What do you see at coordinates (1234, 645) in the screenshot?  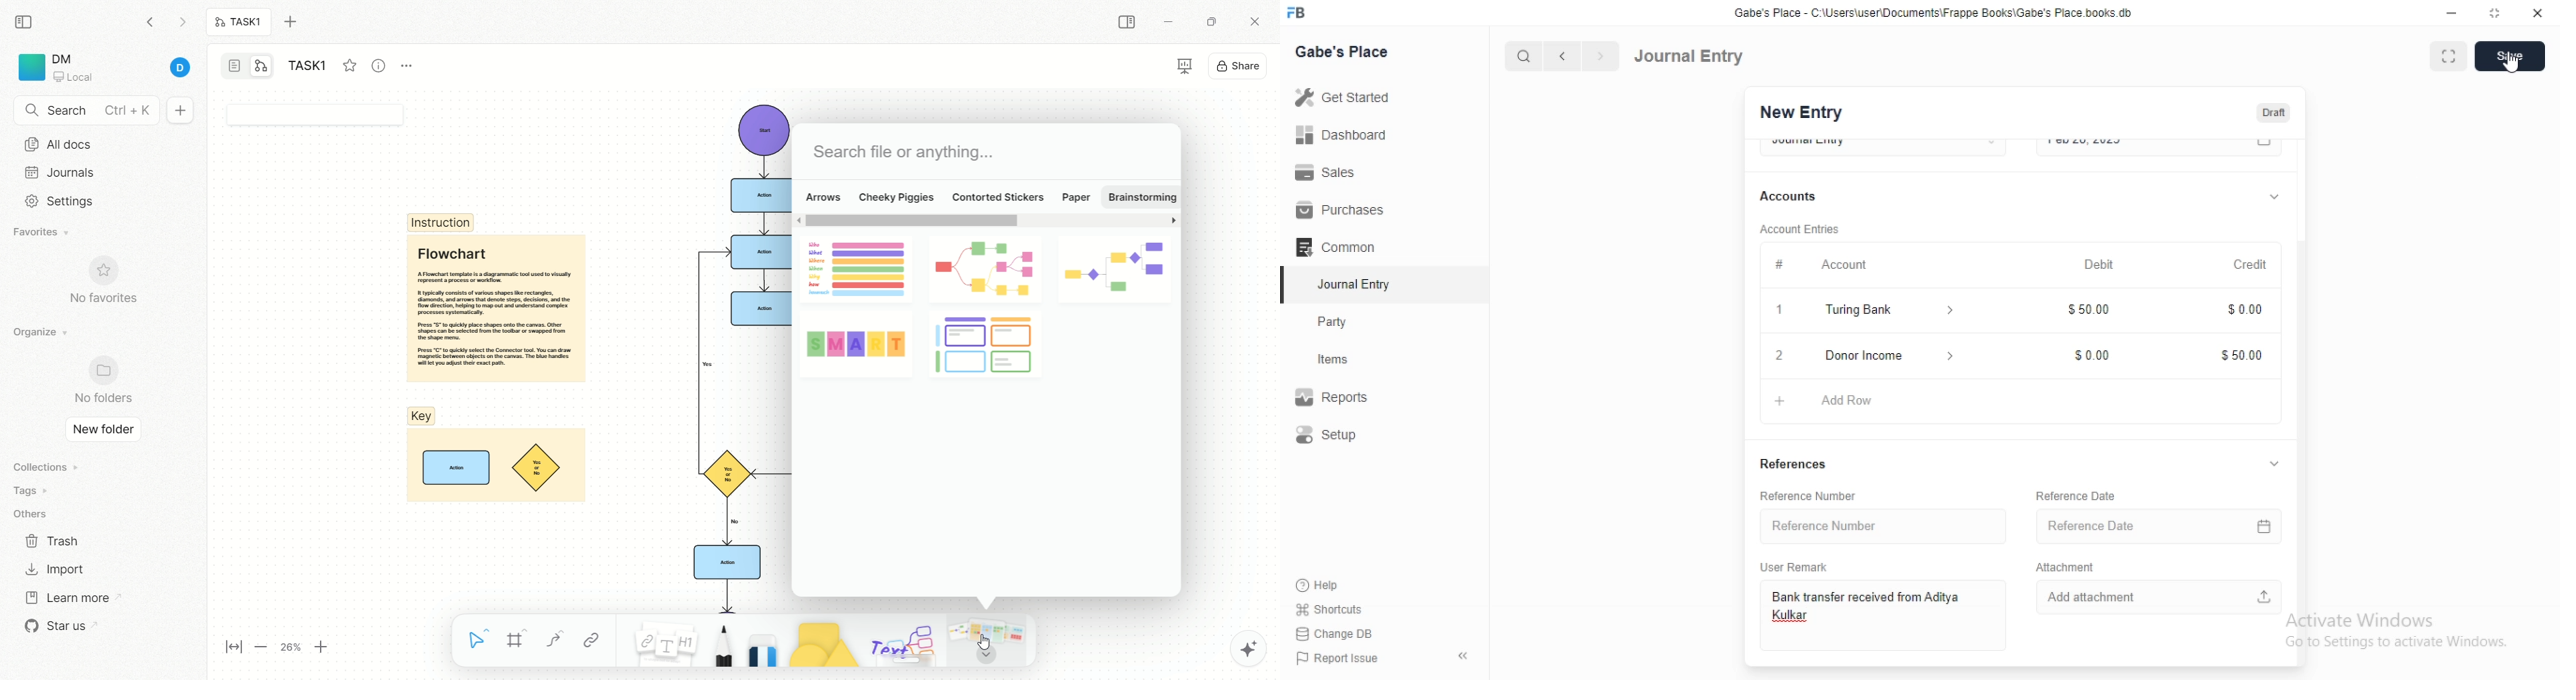 I see `AFFiNE AI` at bounding box center [1234, 645].